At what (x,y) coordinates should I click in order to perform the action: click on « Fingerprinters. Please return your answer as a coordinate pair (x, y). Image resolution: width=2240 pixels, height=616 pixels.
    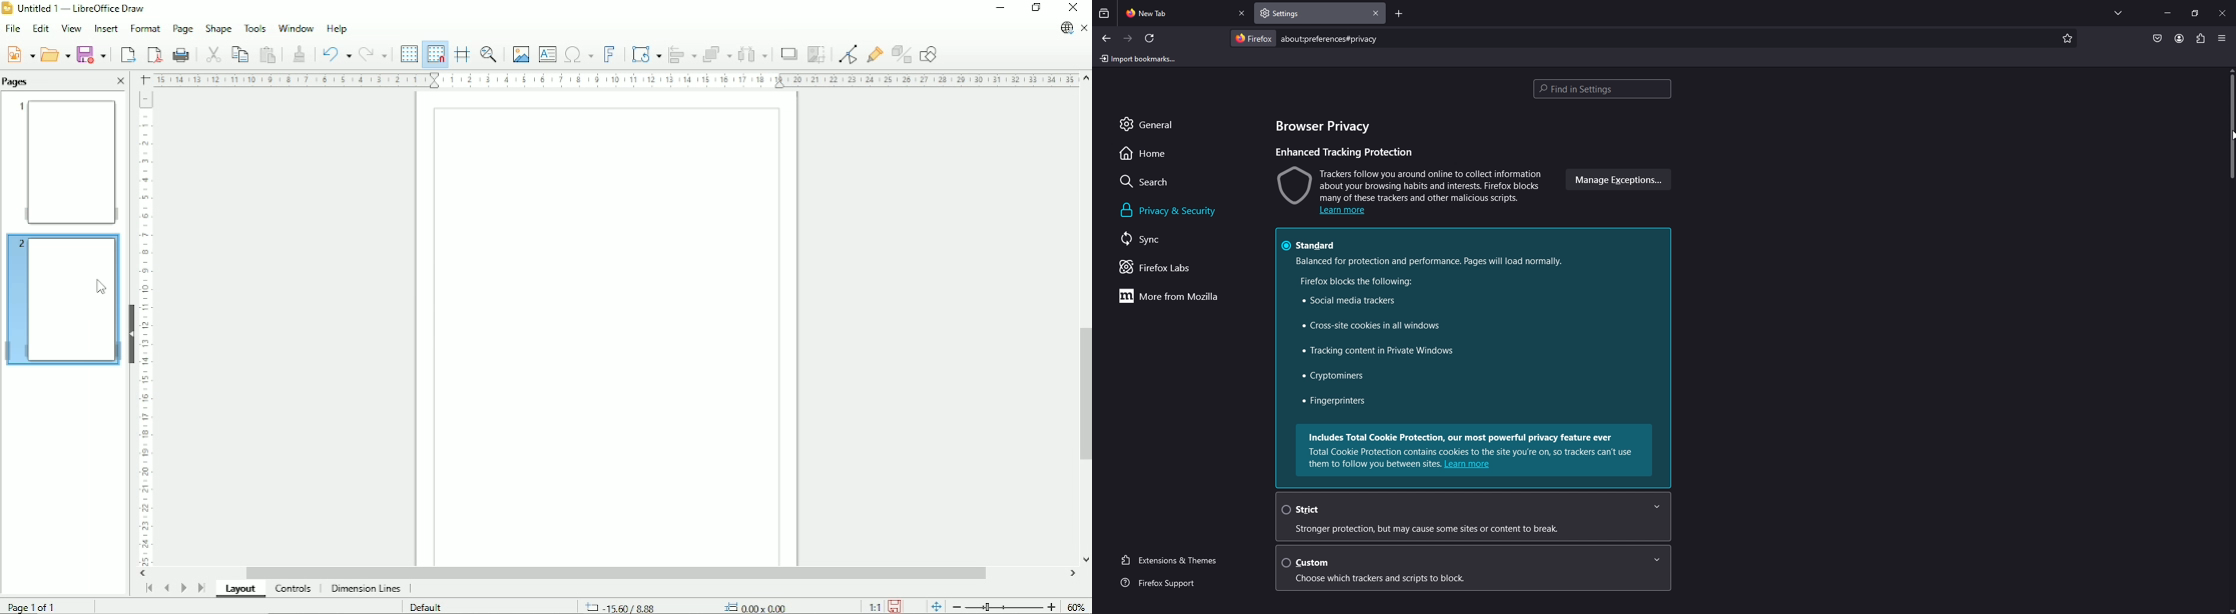
    Looking at the image, I should click on (1335, 402).